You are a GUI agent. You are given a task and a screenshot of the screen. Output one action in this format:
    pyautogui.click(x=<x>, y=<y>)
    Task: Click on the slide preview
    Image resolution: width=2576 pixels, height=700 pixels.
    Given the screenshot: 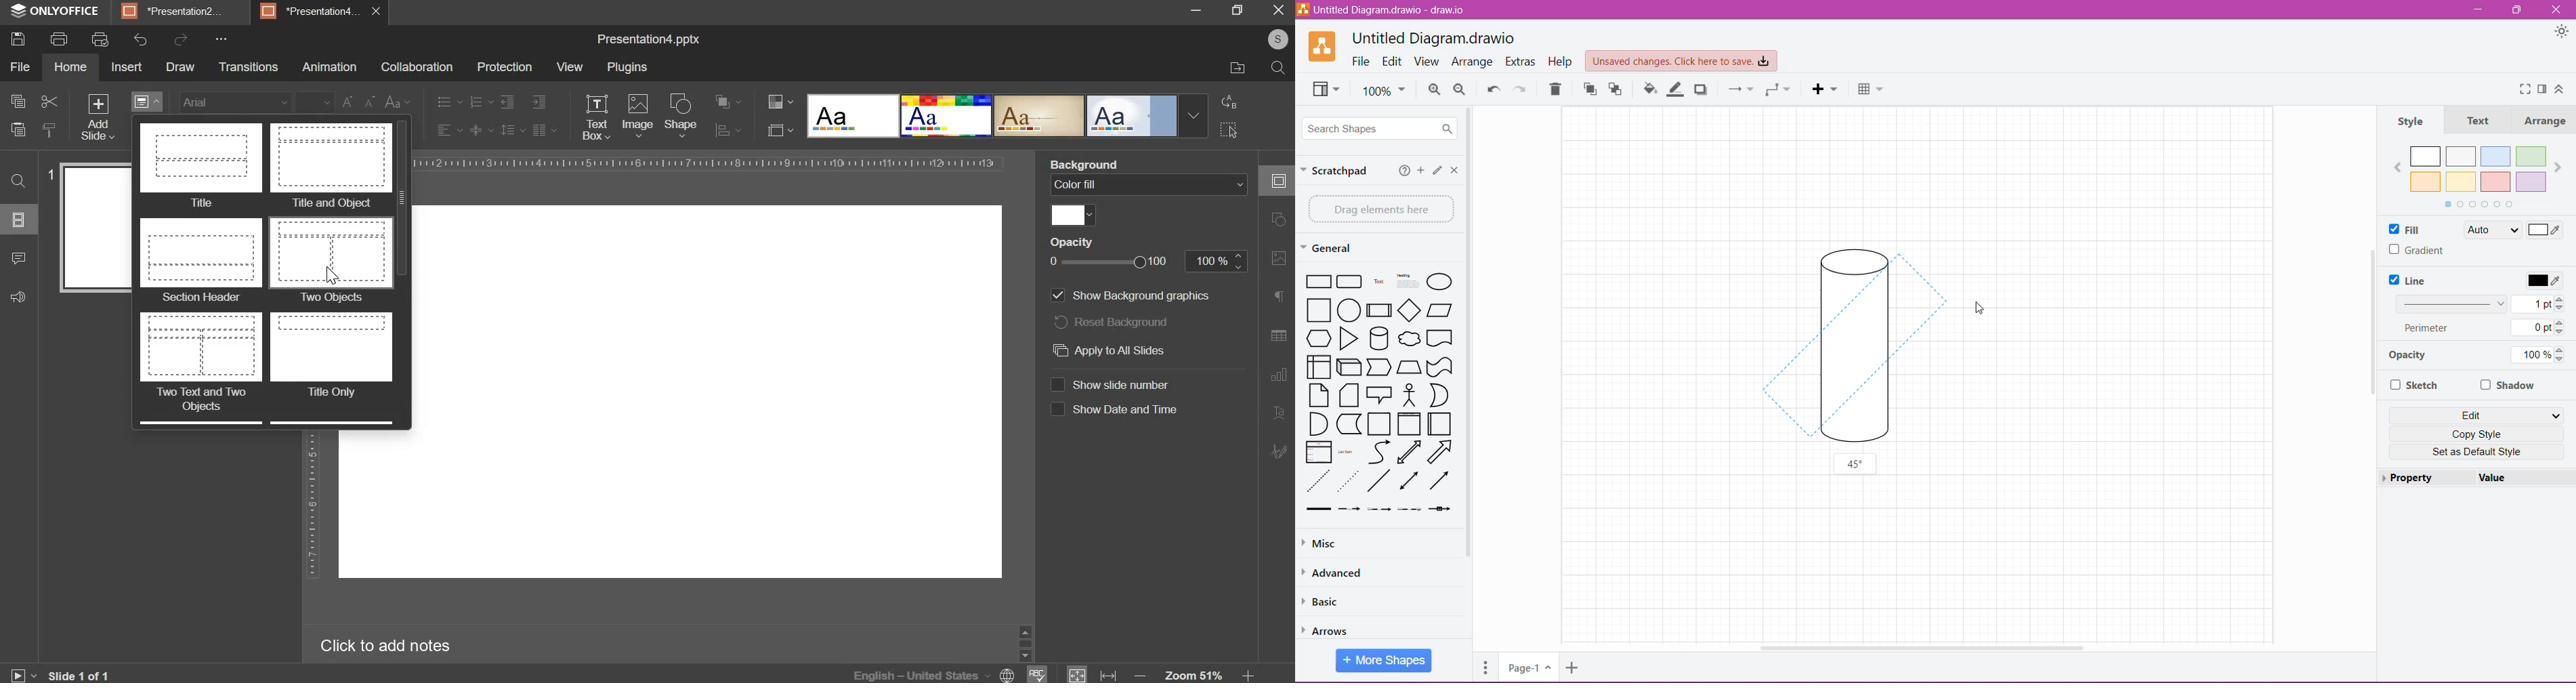 What is the action you would take?
    pyautogui.click(x=96, y=228)
    